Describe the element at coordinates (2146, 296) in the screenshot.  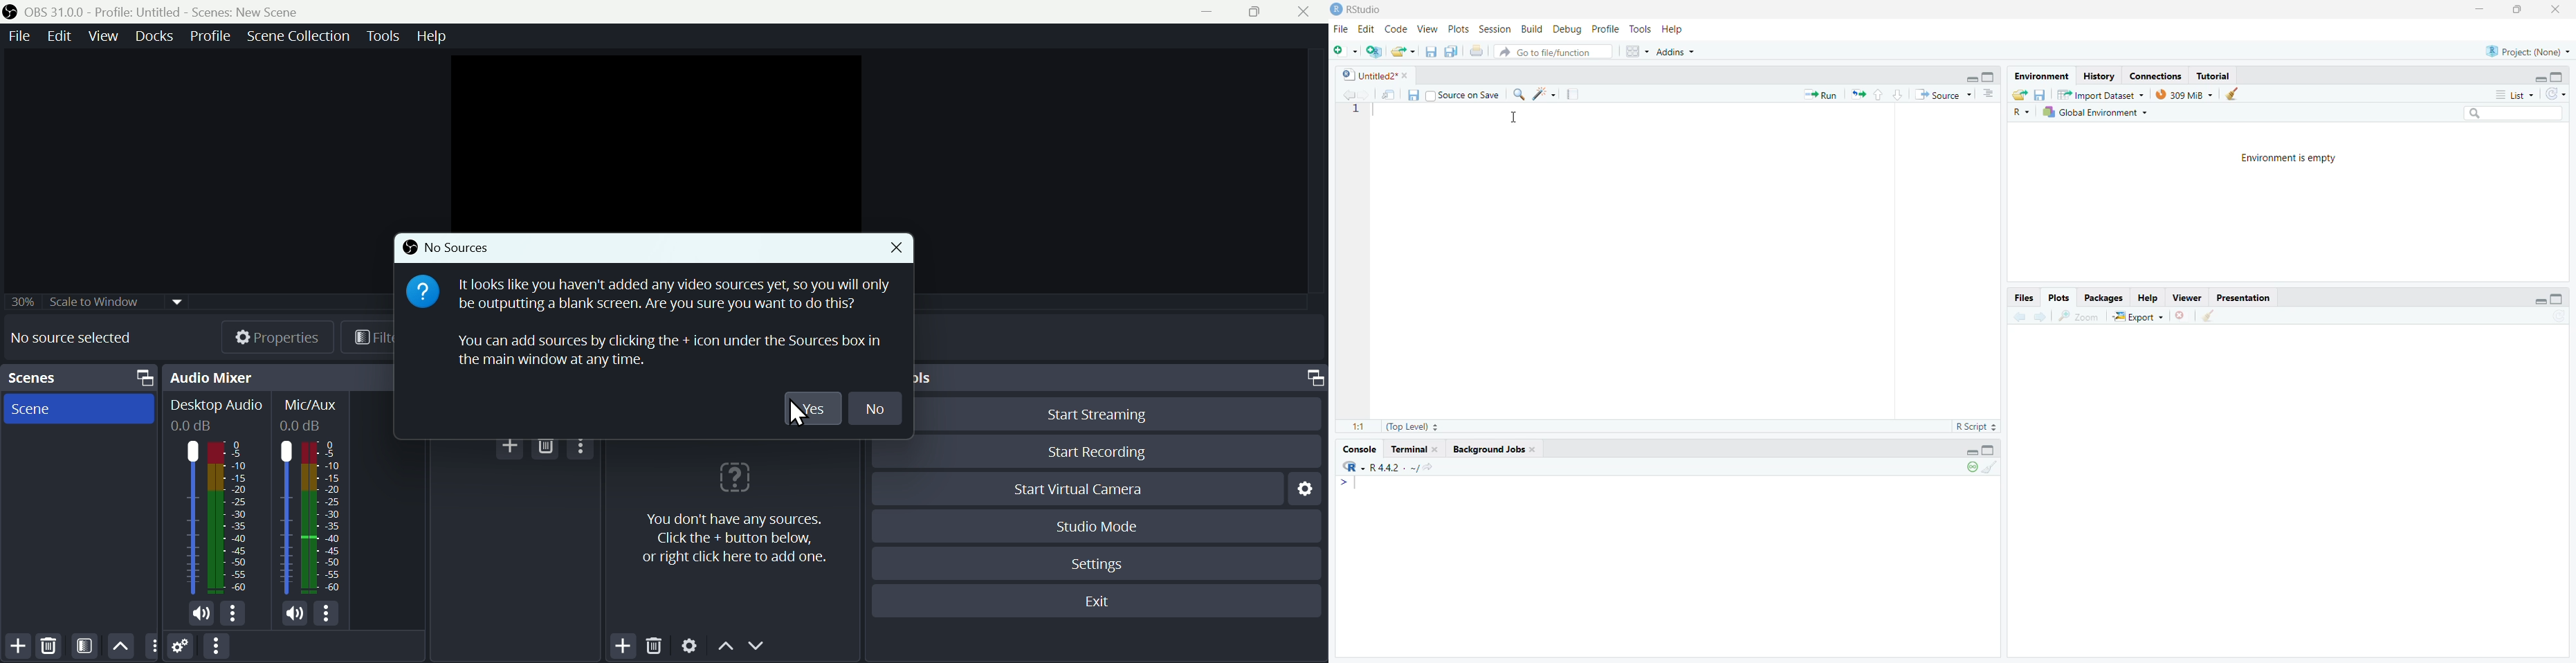
I see `Help` at that location.